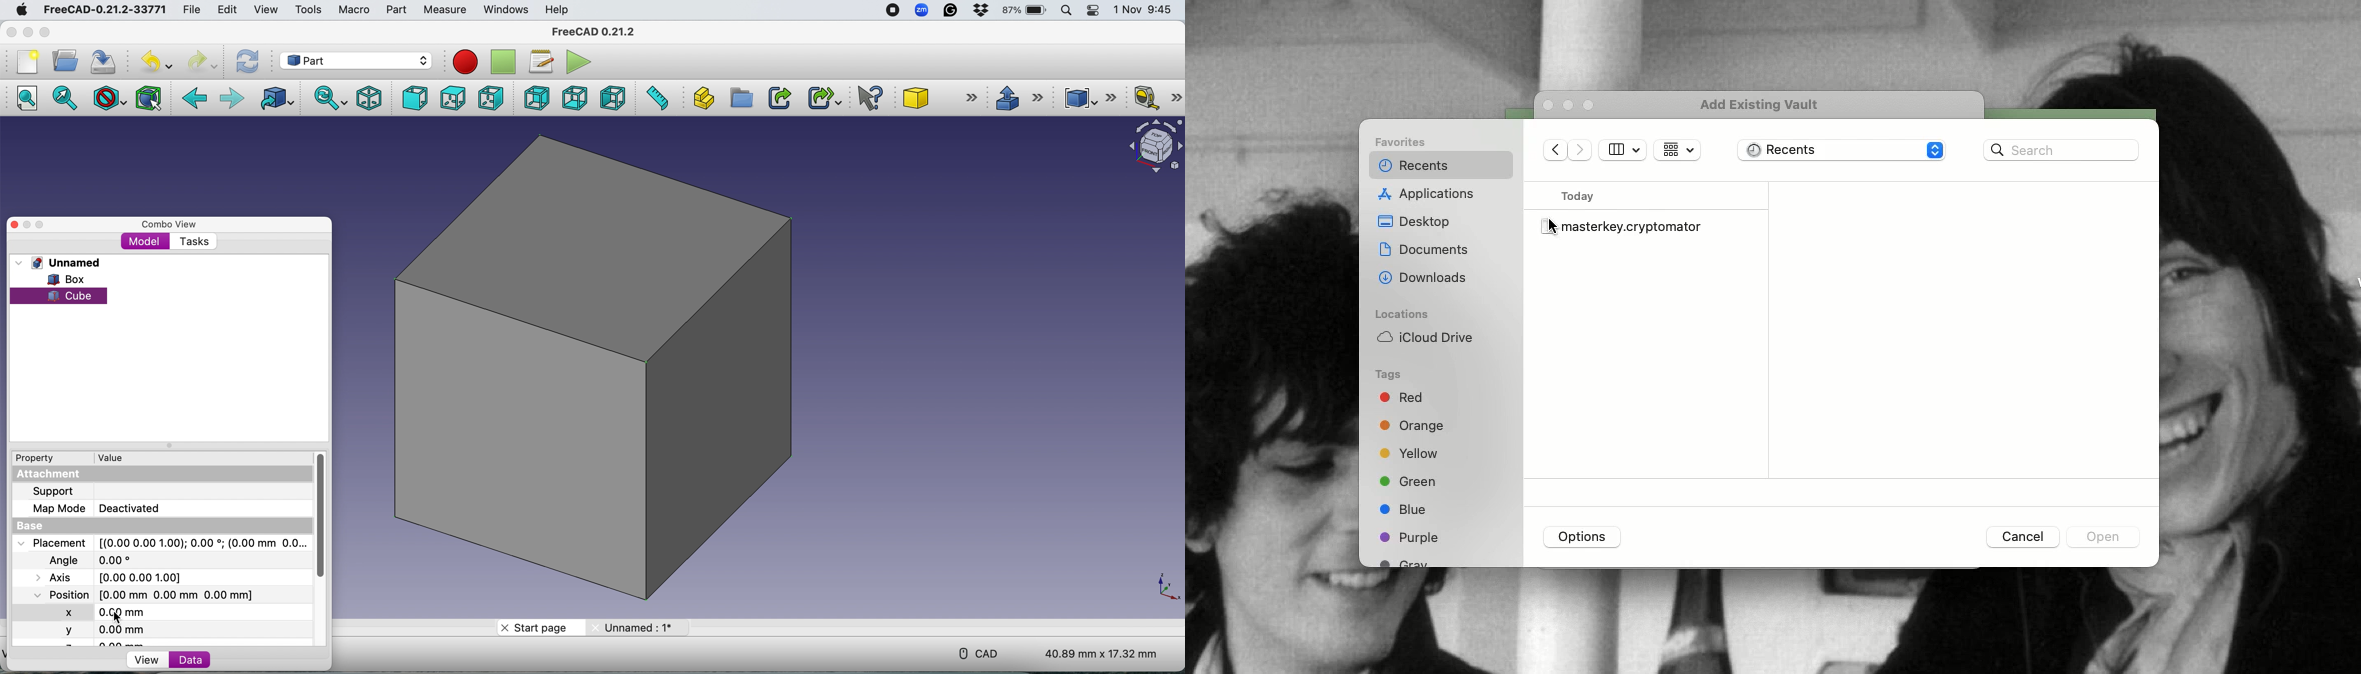  What do you see at coordinates (144, 659) in the screenshot?
I see `View` at bounding box center [144, 659].